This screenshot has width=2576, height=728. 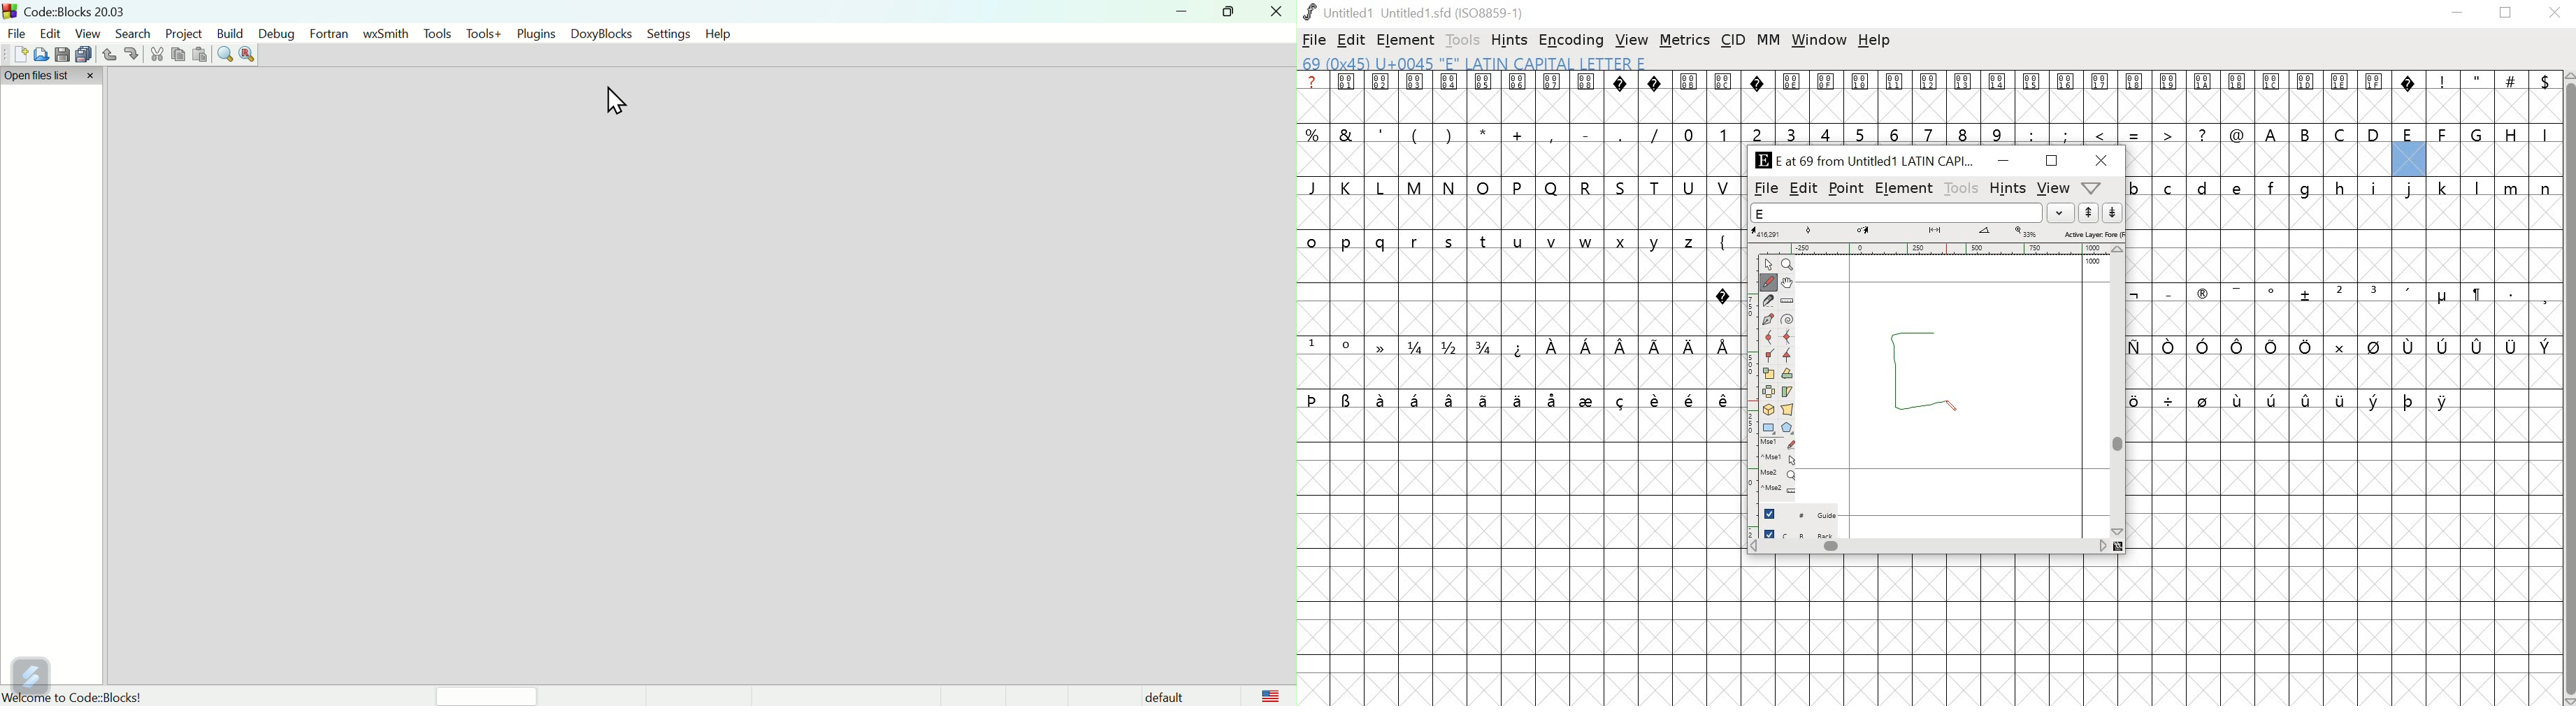 I want to click on Court blocks 2003, so click(x=85, y=12).